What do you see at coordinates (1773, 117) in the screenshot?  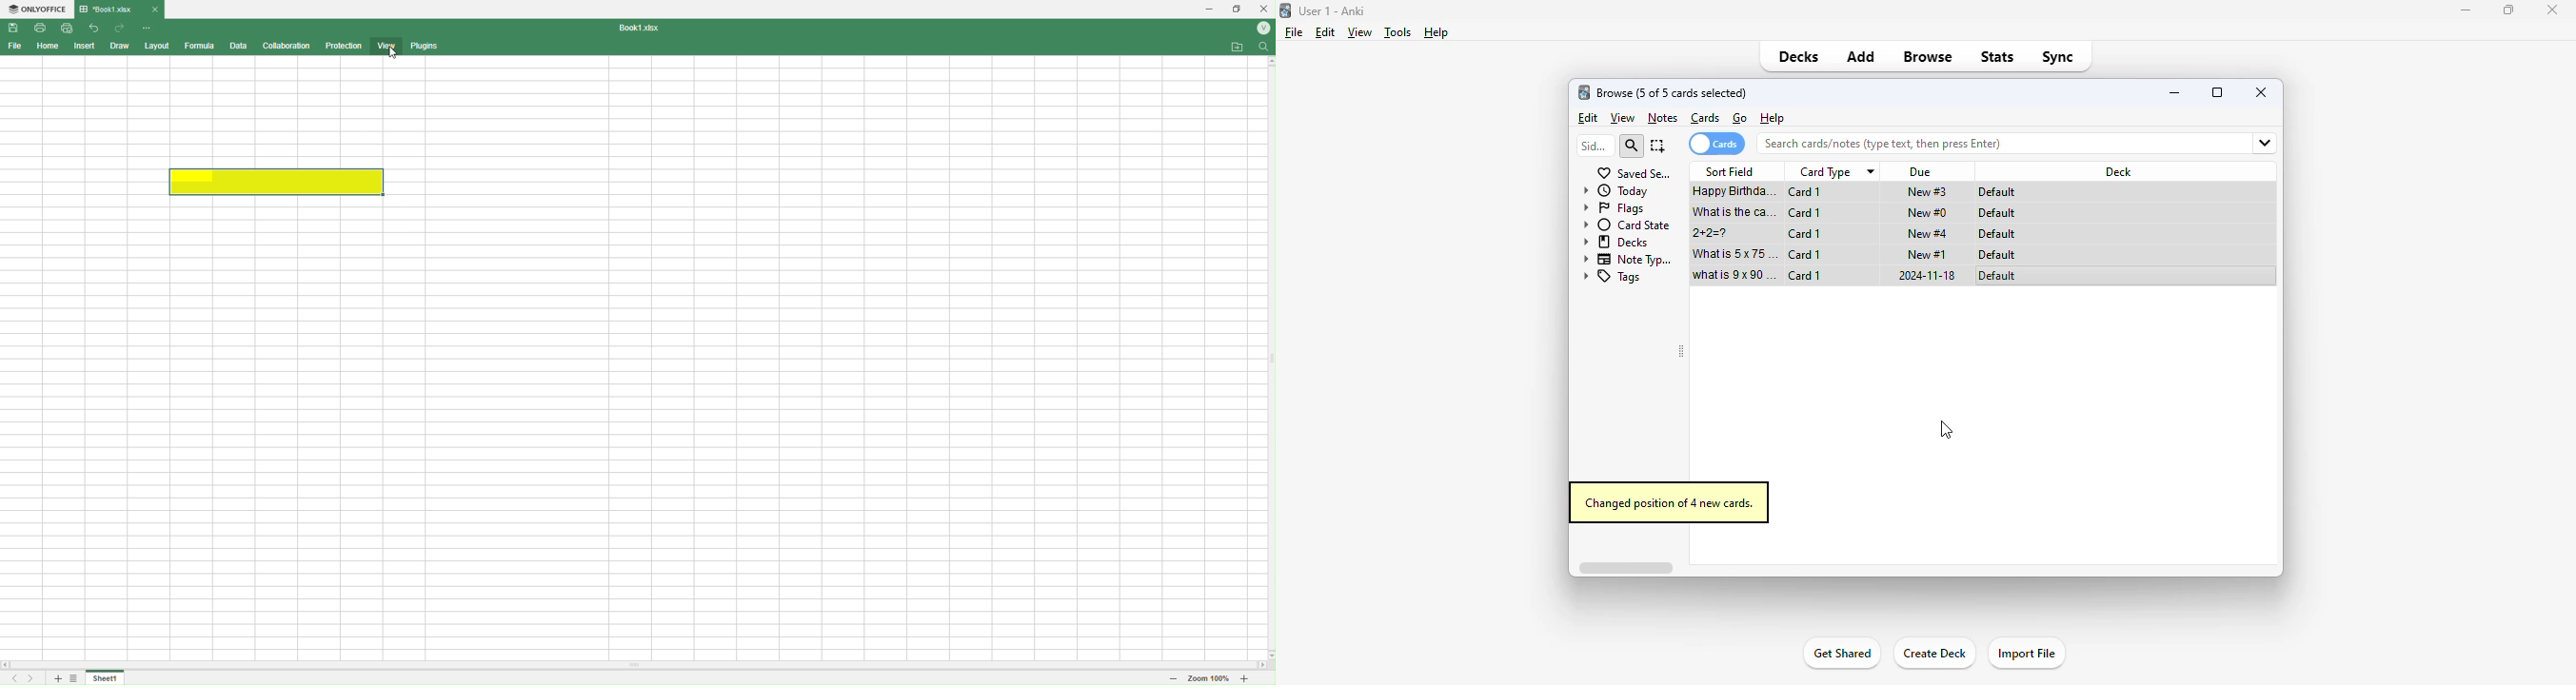 I see `help` at bounding box center [1773, 117].